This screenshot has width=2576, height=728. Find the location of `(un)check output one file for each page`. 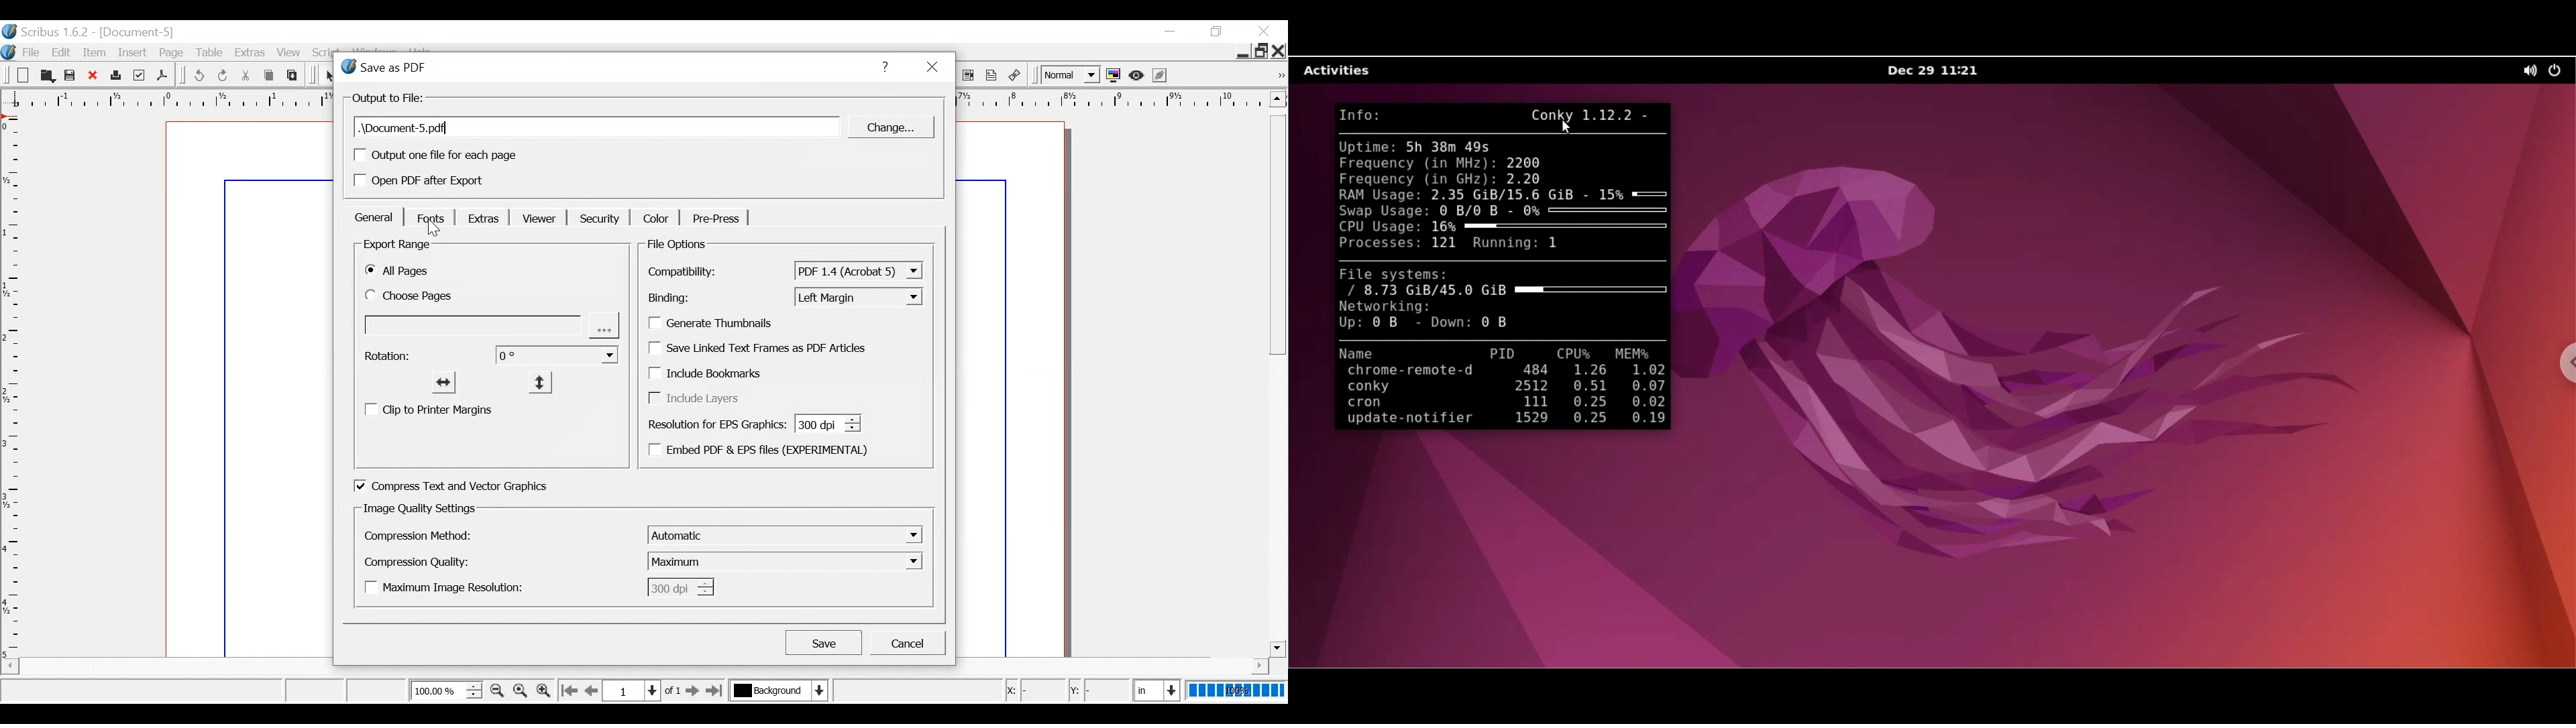

(un)check output one file for each page is located at coordinates (435, 155).